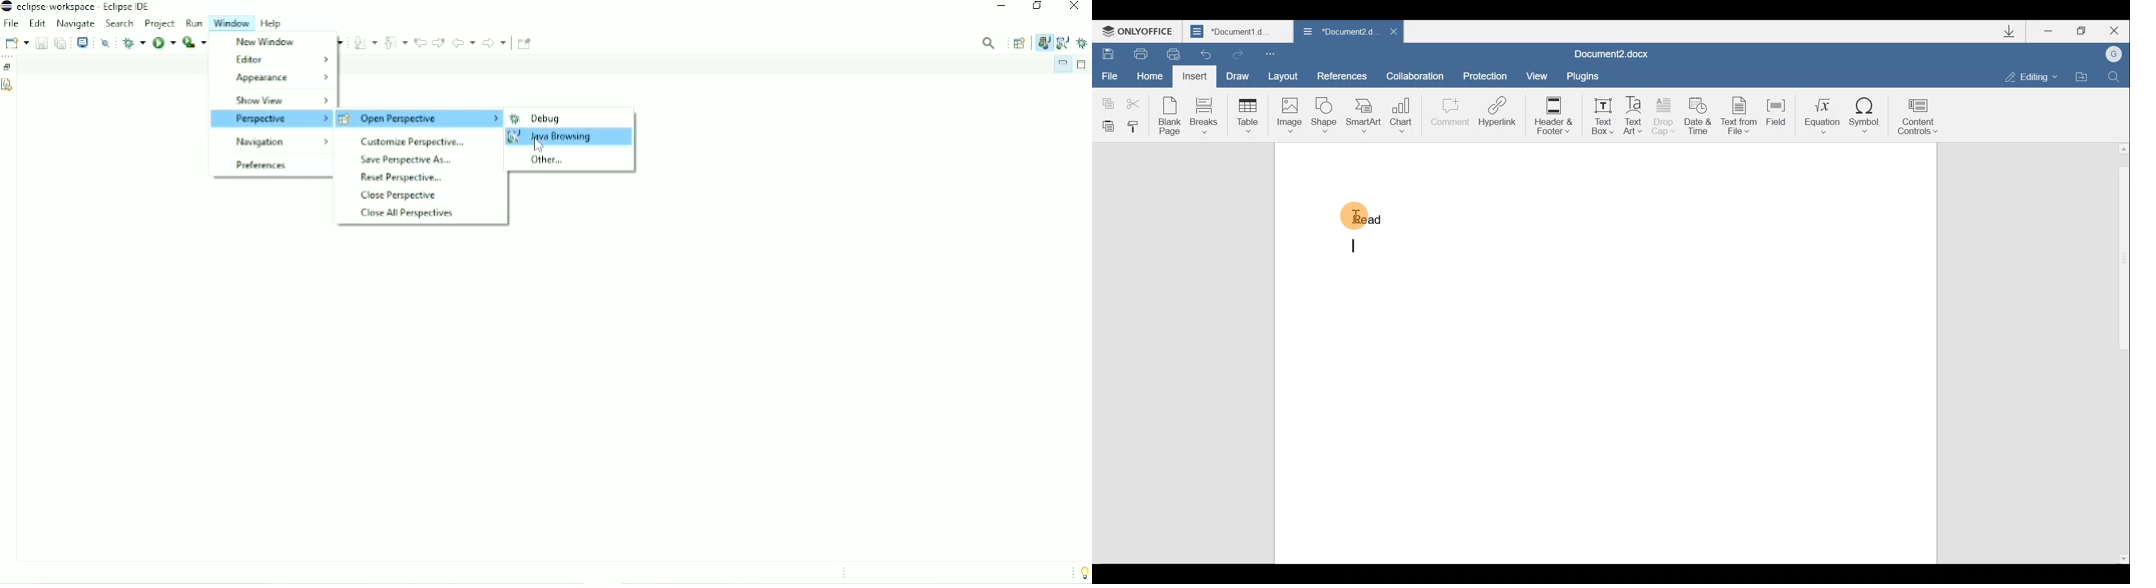  I want to click on Debug, so click(537, 119).